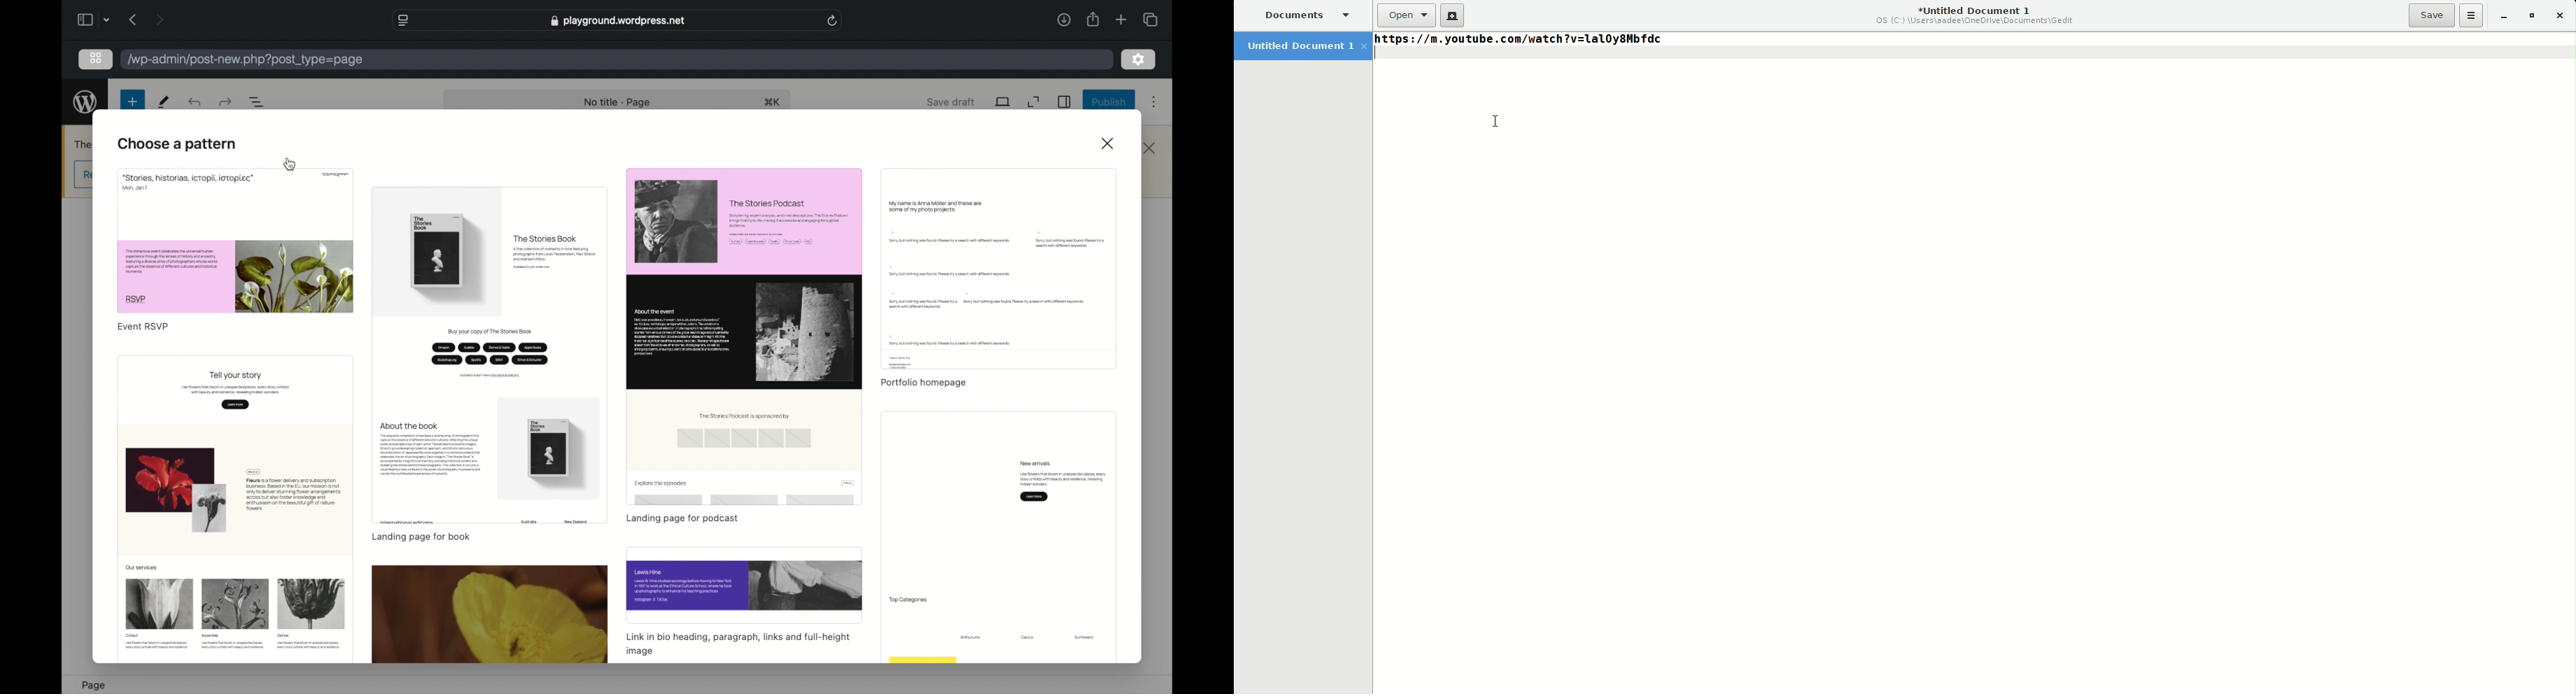  Describe the element at coordinates (1150, 19) in the screenshot. I see `show tab overview` at that location.